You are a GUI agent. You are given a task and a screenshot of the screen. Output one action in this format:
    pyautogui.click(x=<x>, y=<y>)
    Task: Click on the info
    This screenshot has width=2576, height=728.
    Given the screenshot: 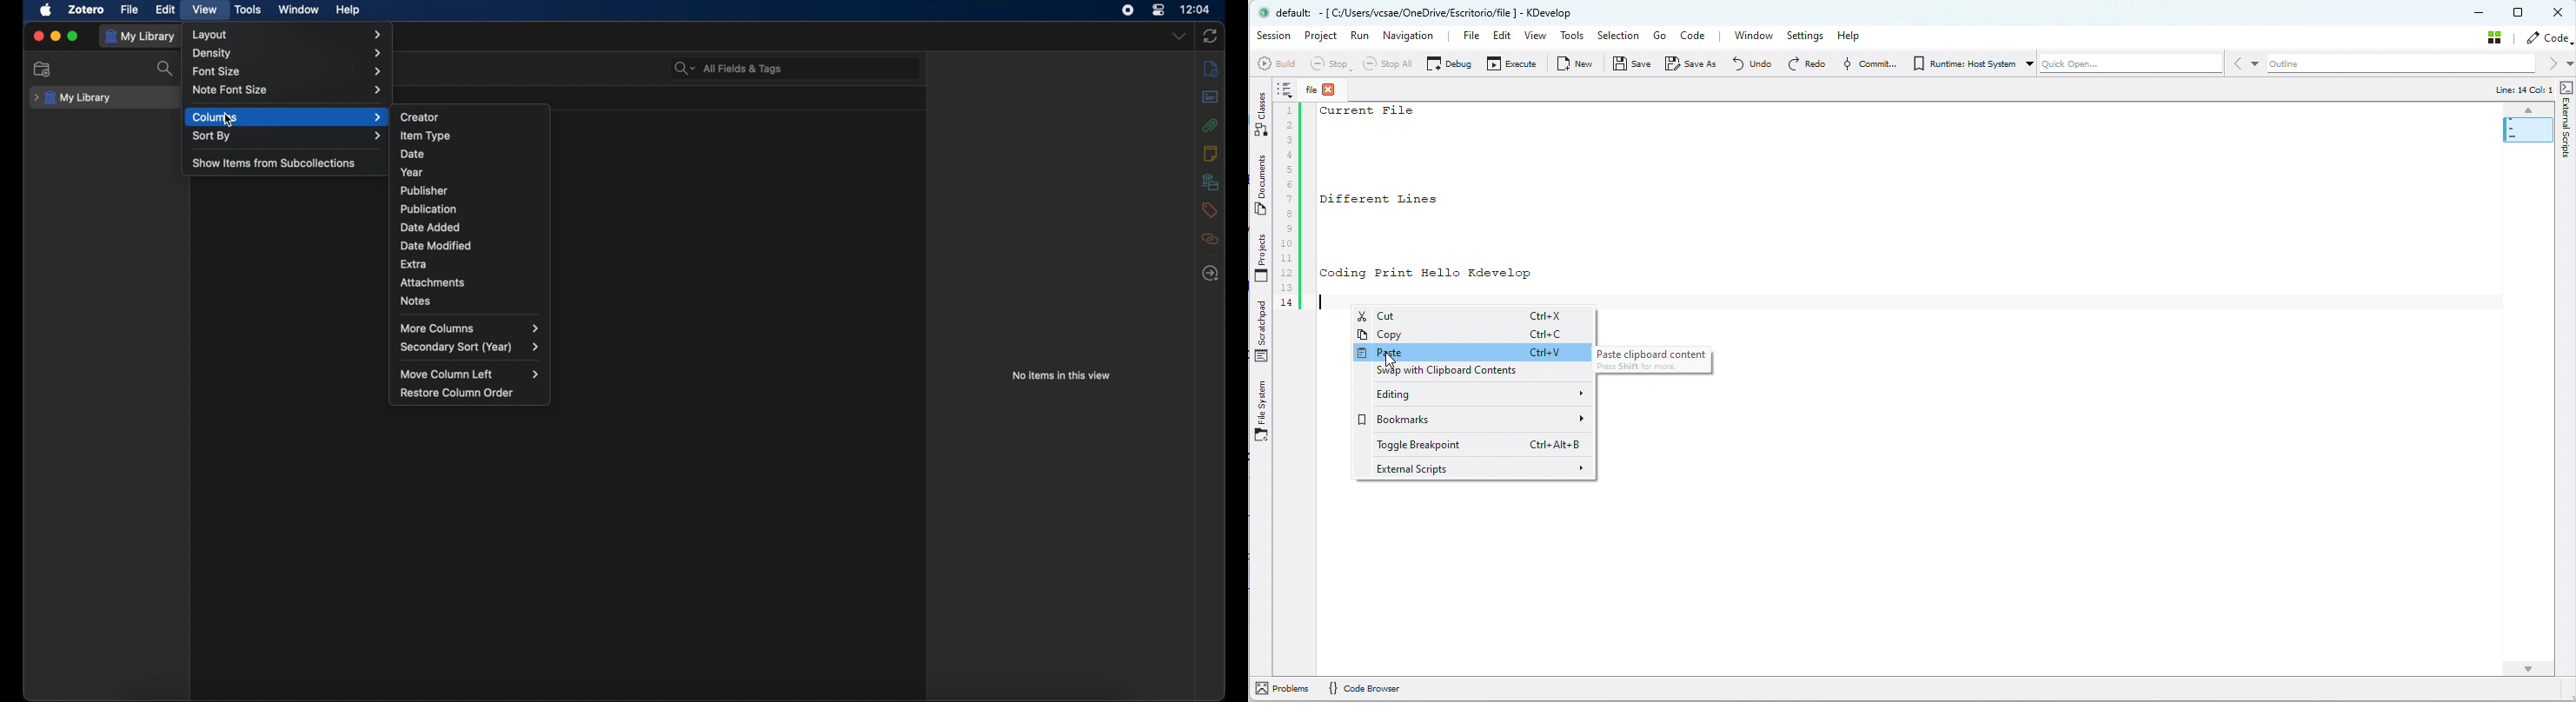 What is the action you would take?
    pyautogui.click(x=1211, y=69)
    